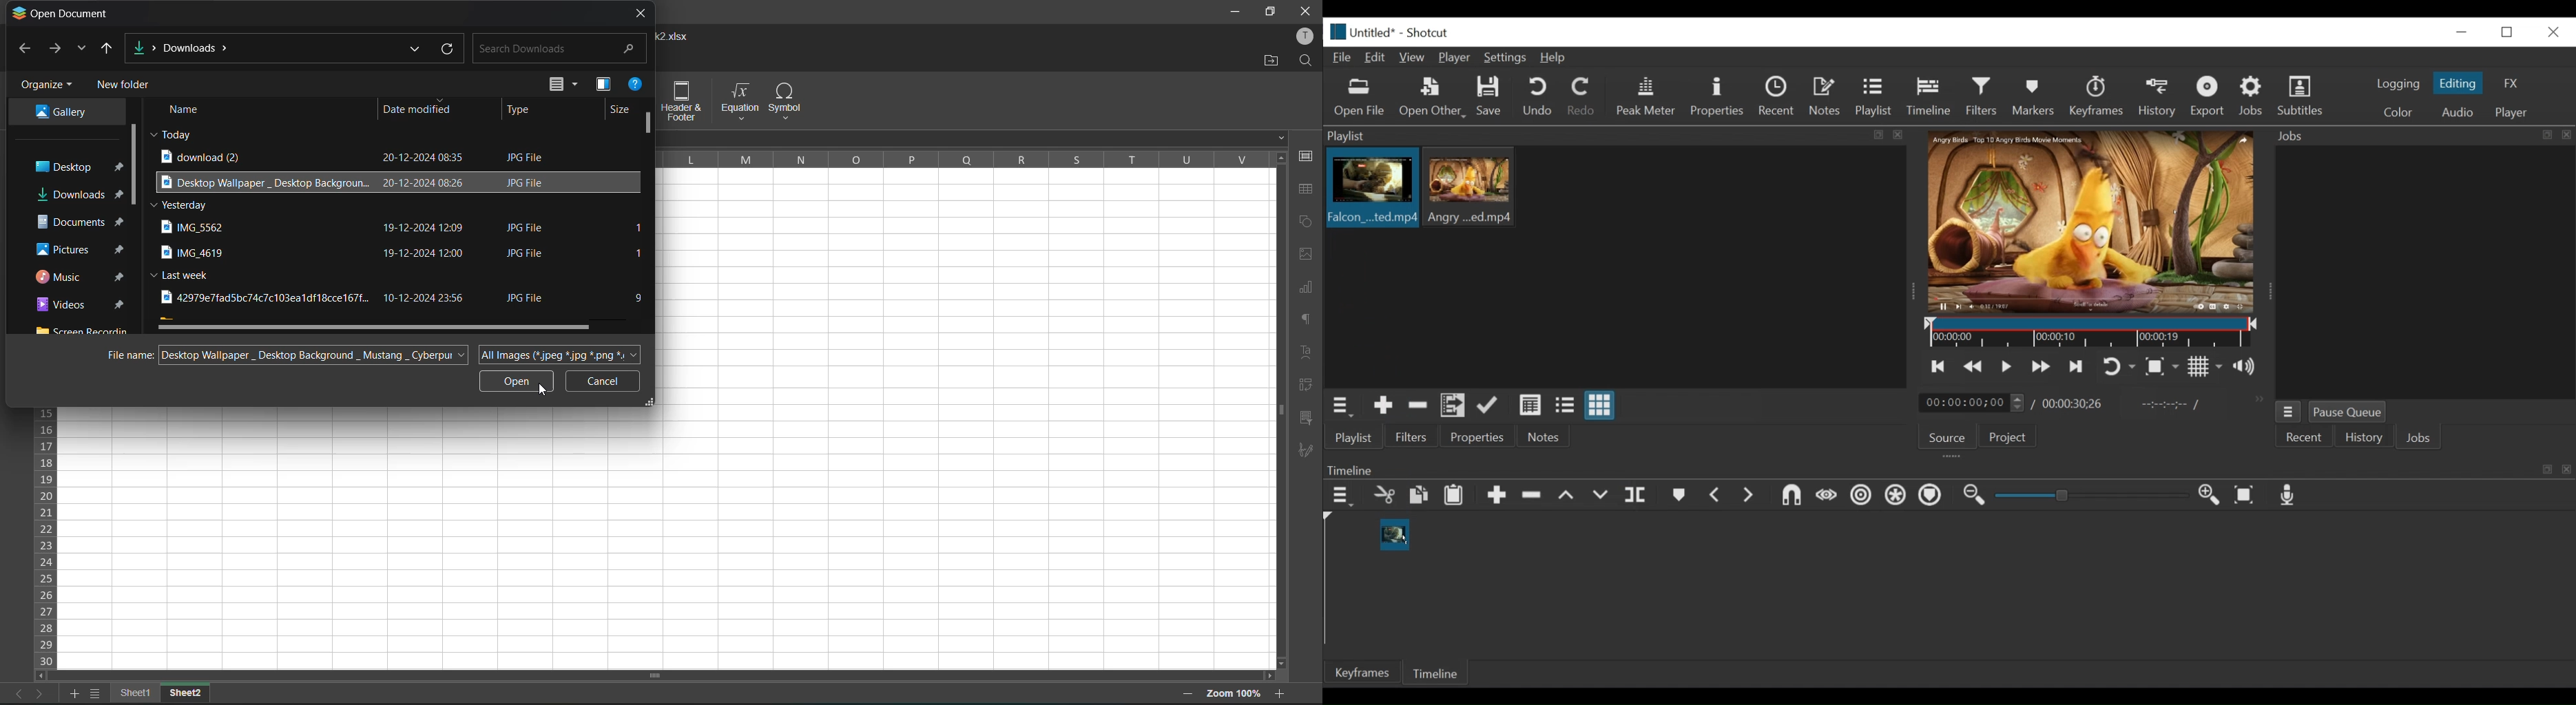 This screenshot has height=728, width=2576. Describe the element at coordinates (1933, 497) in the screenshot. I see `Ripple markers` at that location.